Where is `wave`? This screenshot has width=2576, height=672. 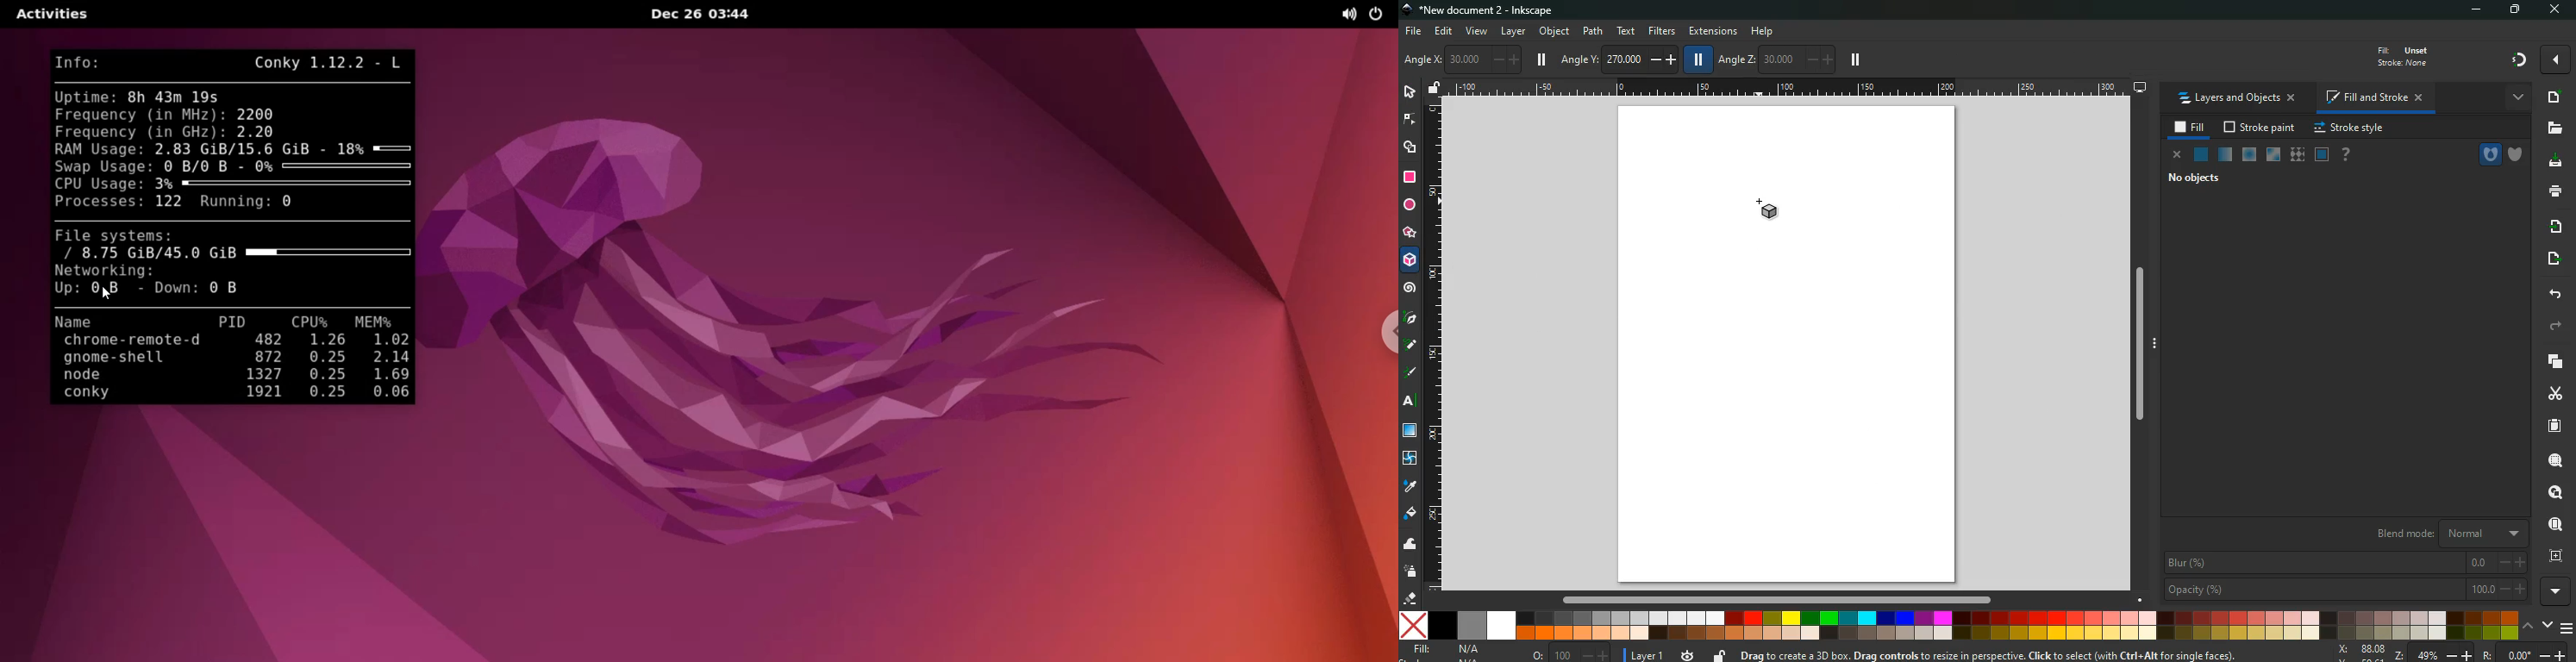
wave is located at coordinates (1410, 546).